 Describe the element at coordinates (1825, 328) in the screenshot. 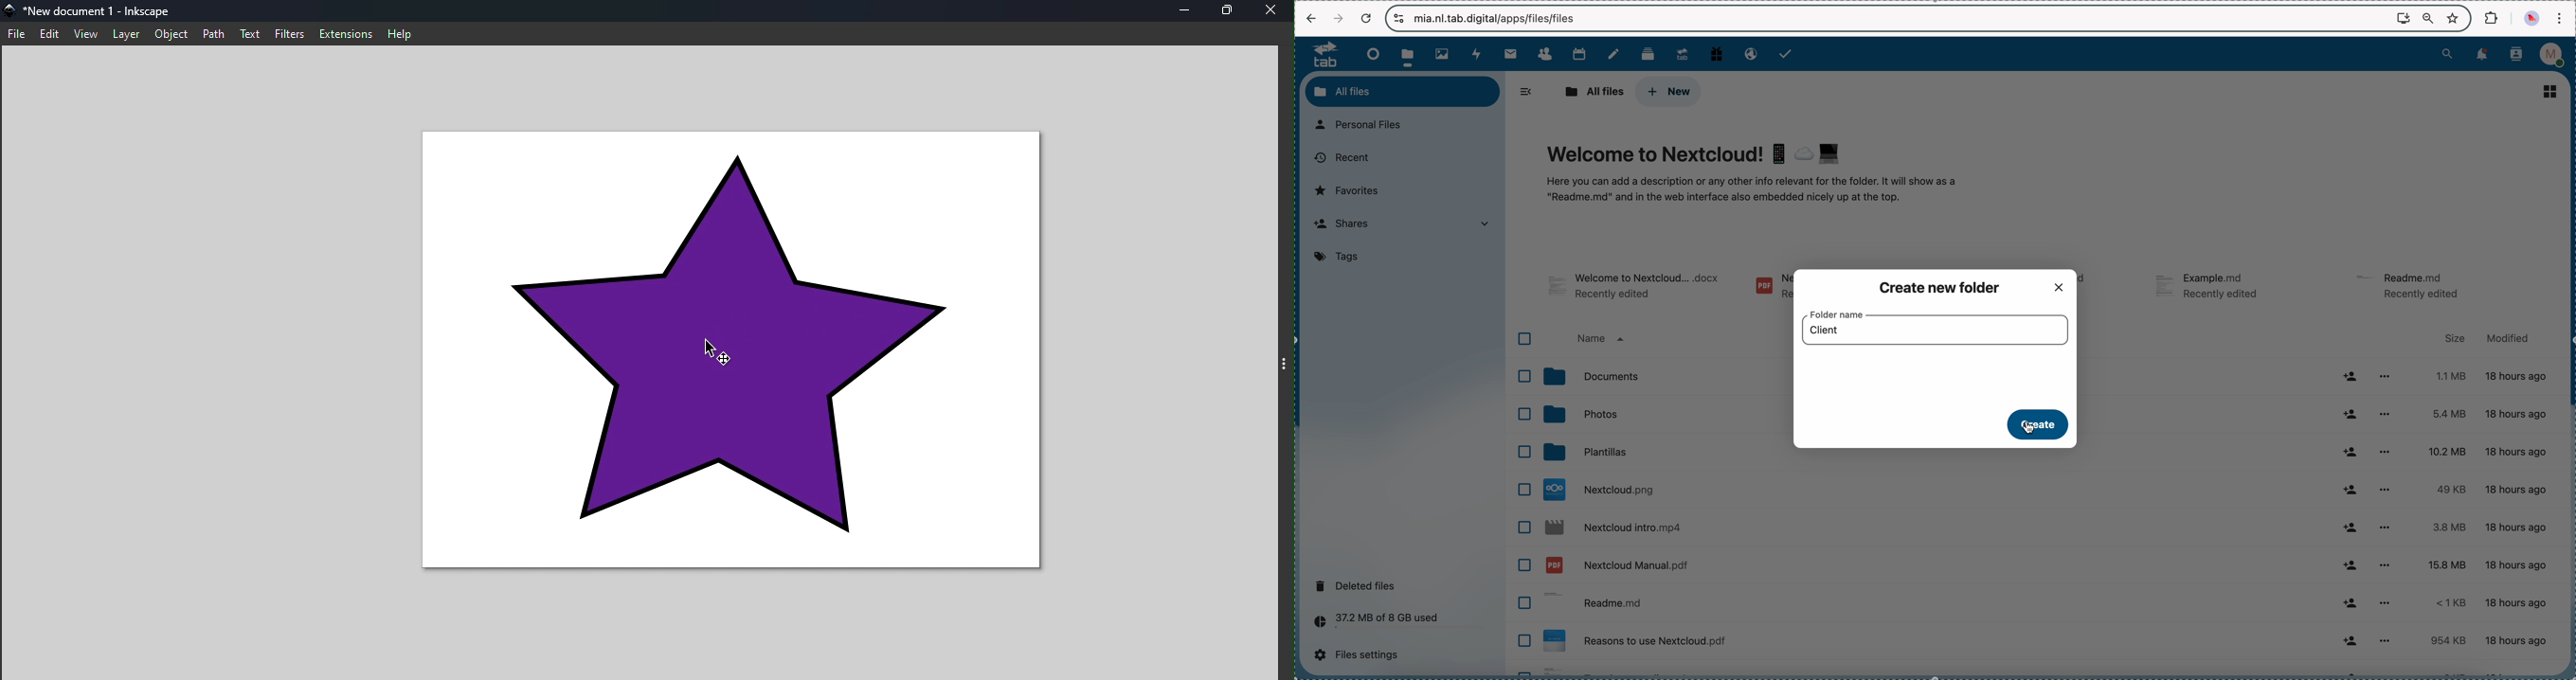

I see `client folder name` at that location.